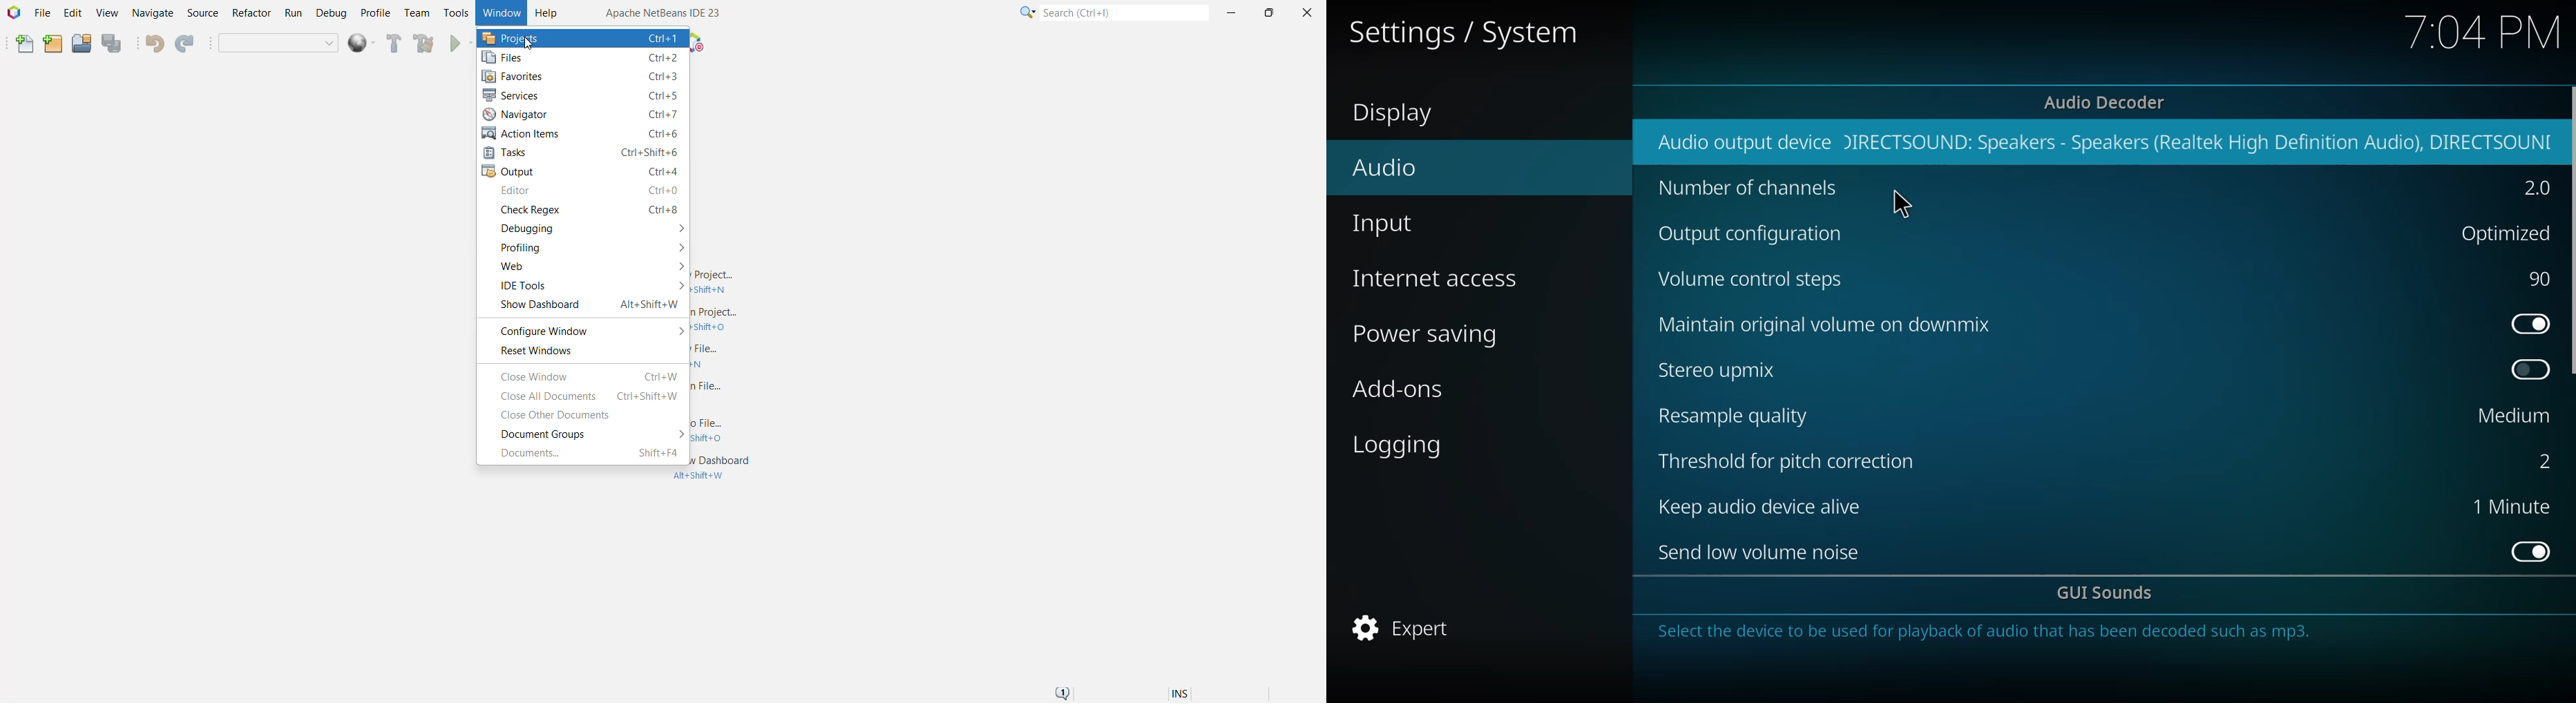 Image resolution: width=2576 pixels, height=728 pixels. I want to click on Search, so click(1123, 14).